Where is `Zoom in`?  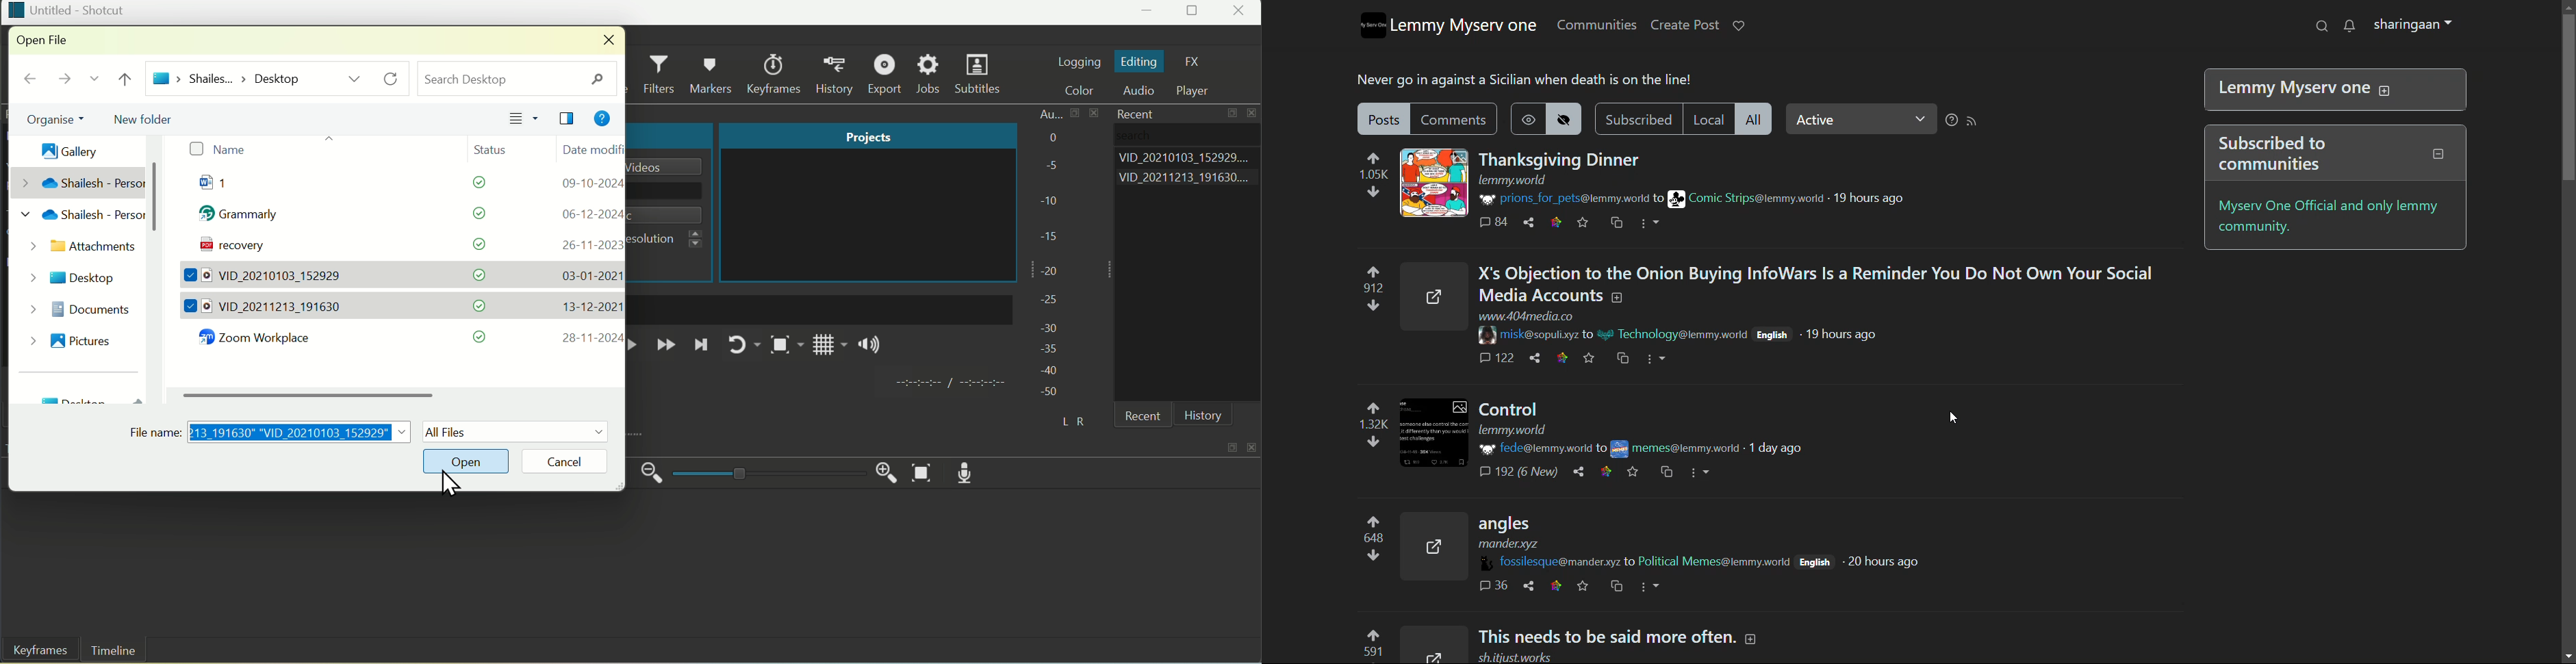 Zoom in is located at coordinates (883, 470).